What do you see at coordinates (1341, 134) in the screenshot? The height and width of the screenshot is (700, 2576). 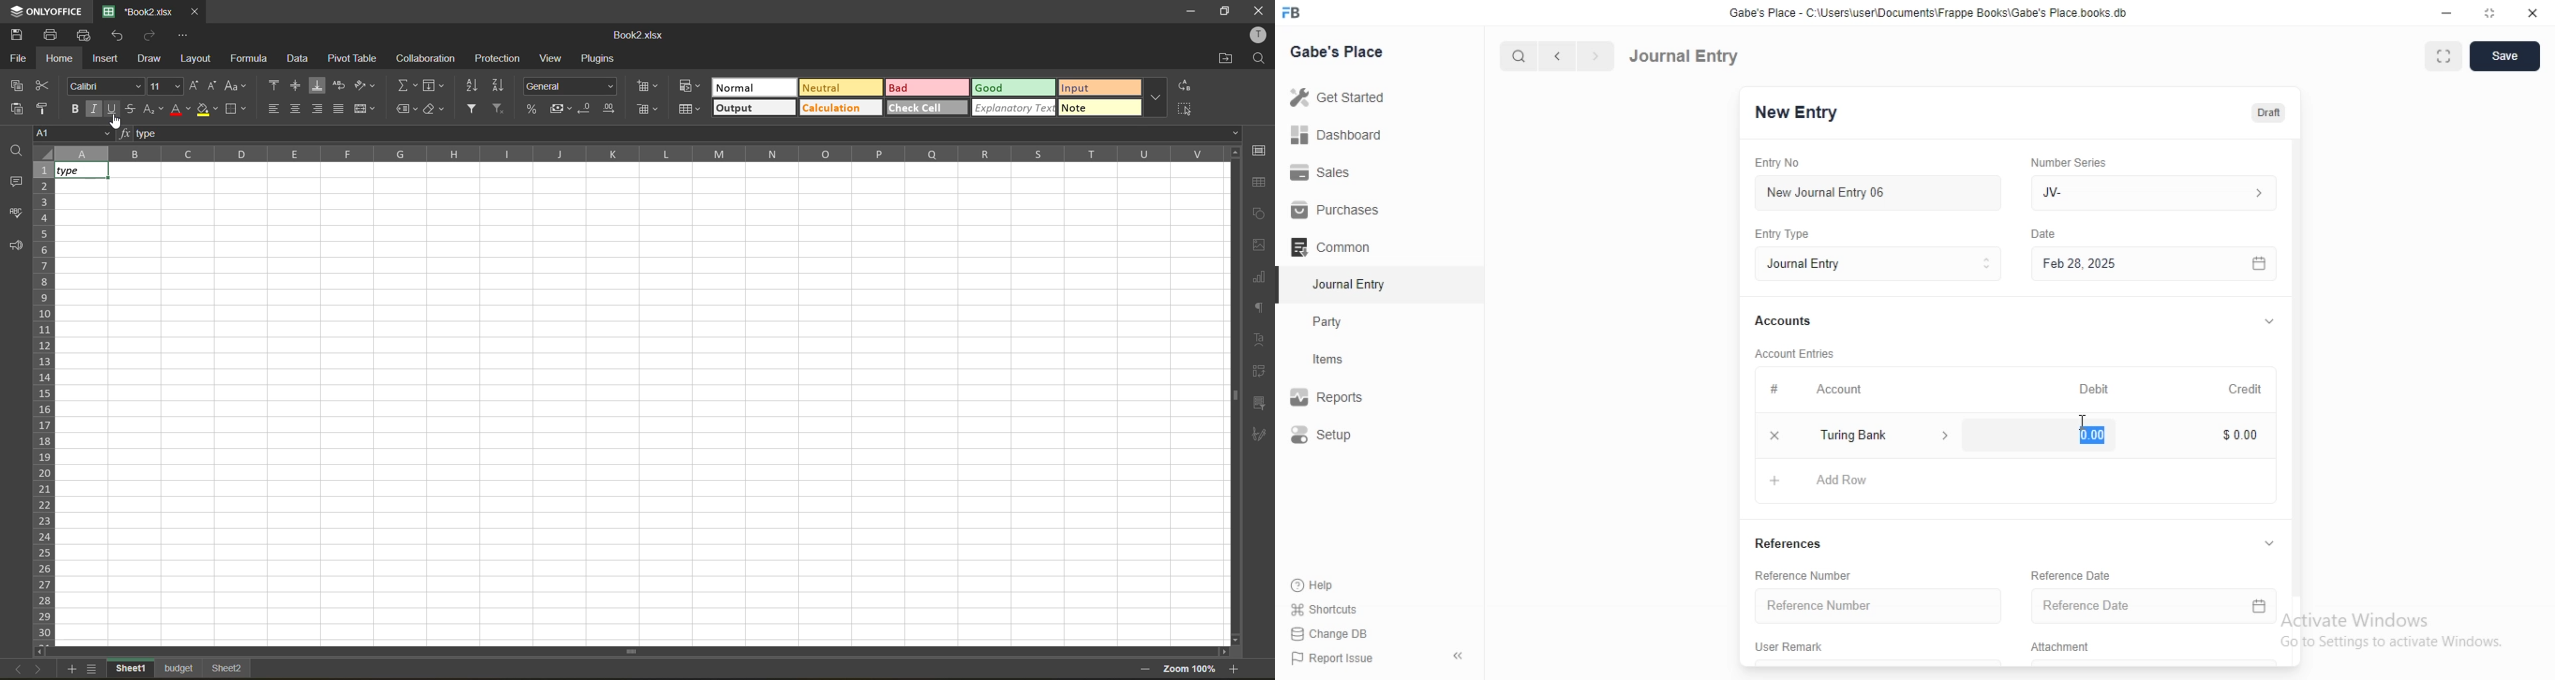 I see `Dashboard` at bounding box center [1341, 134].